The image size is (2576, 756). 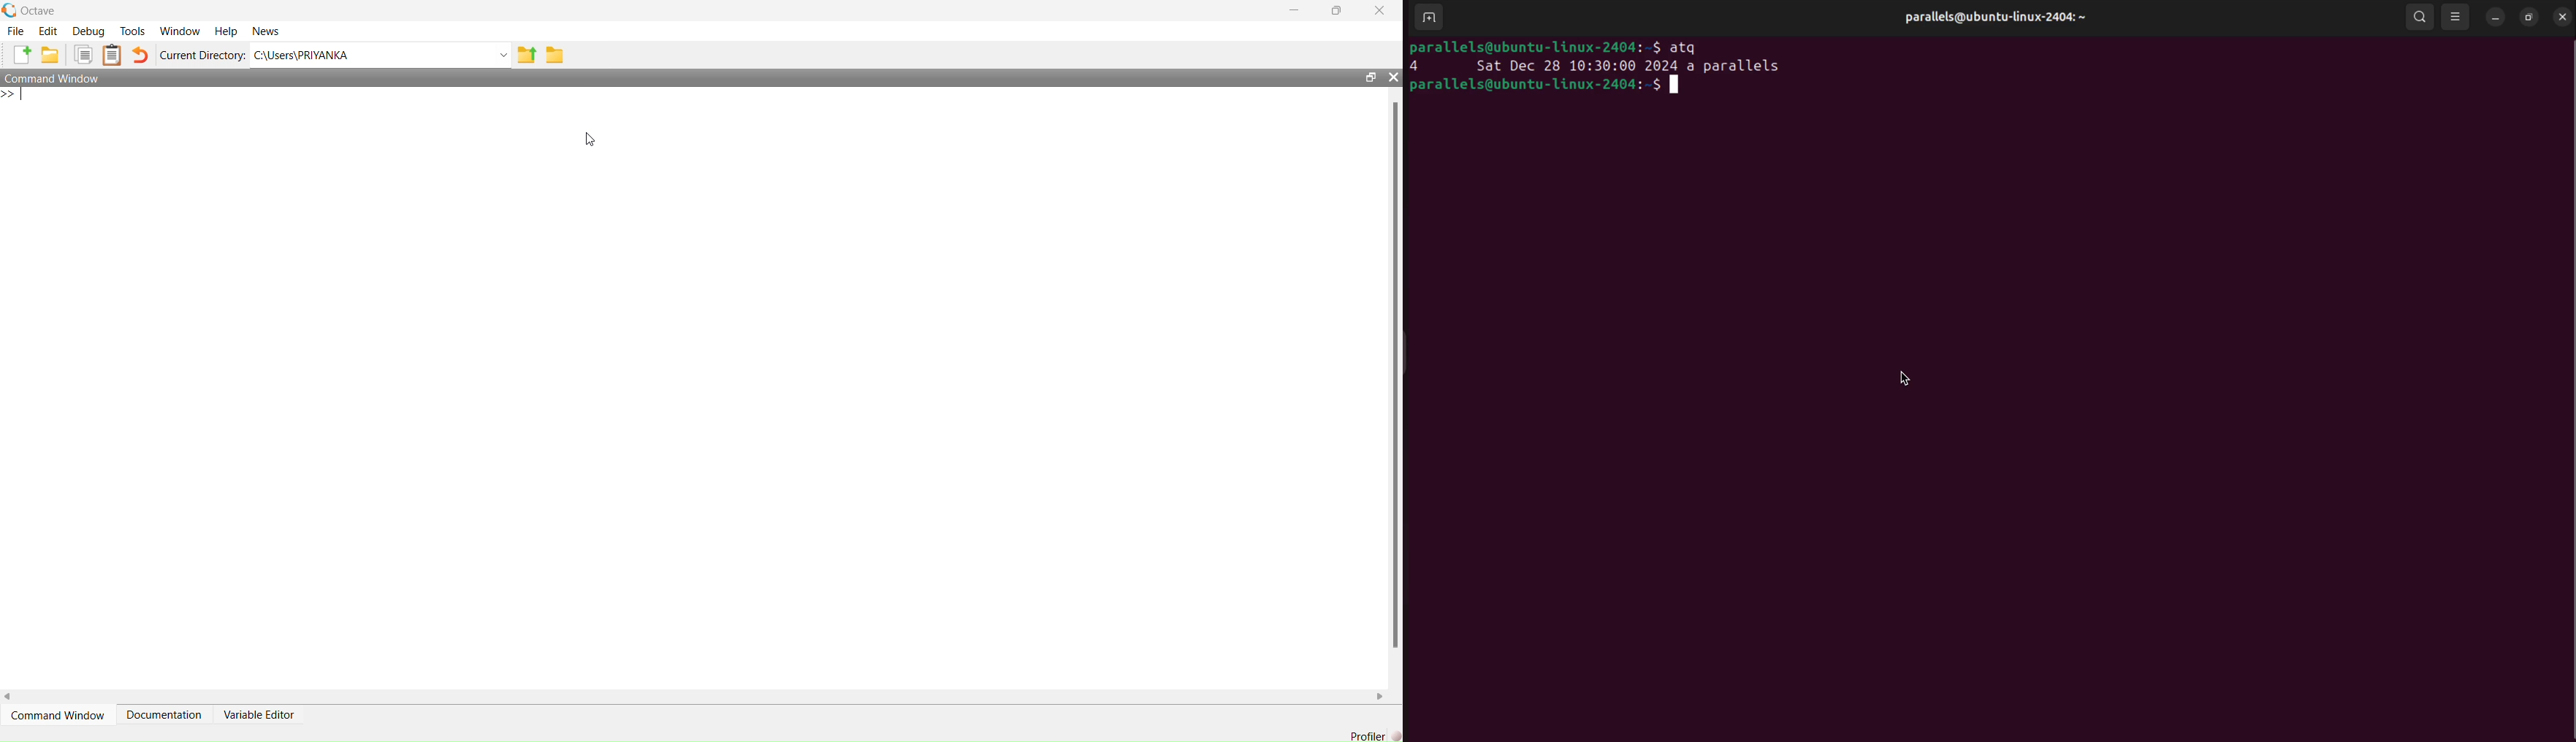 I want to click on cursor, so click(x=1909, y=378).